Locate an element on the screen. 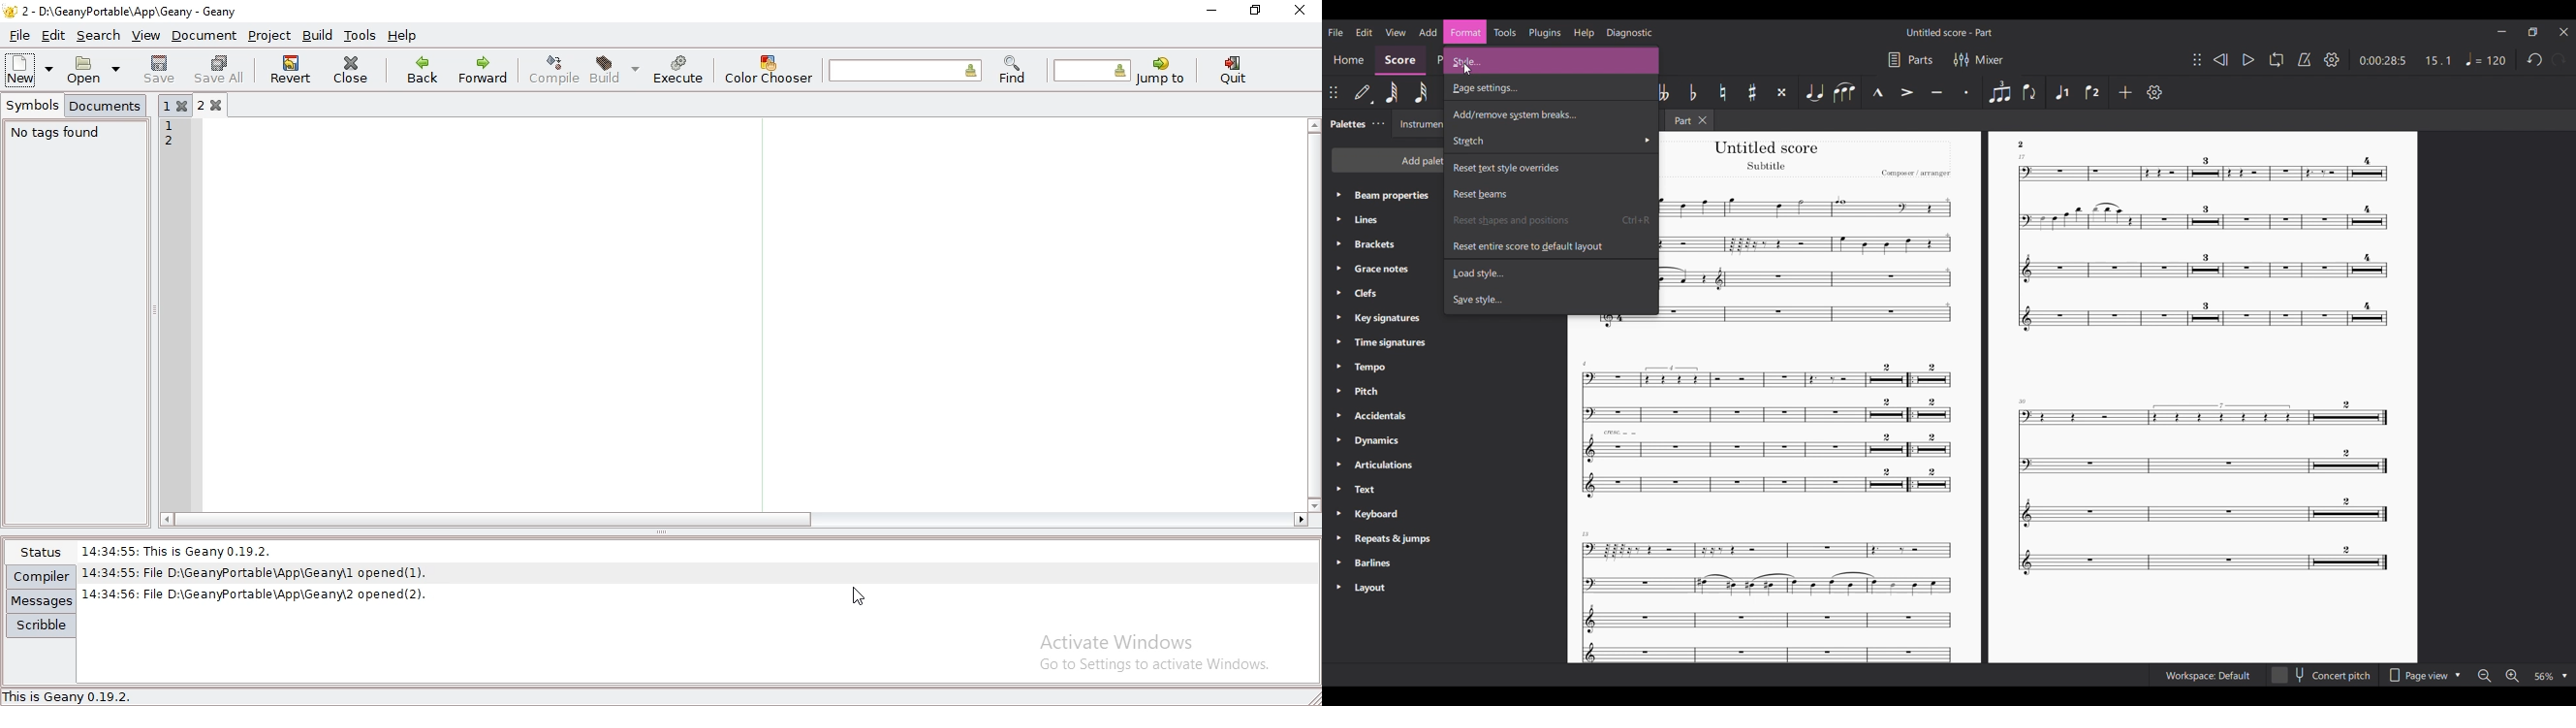 This screenshot has height=728, width=2576. Untitled score - Part is located at coordinates (1950, 32).